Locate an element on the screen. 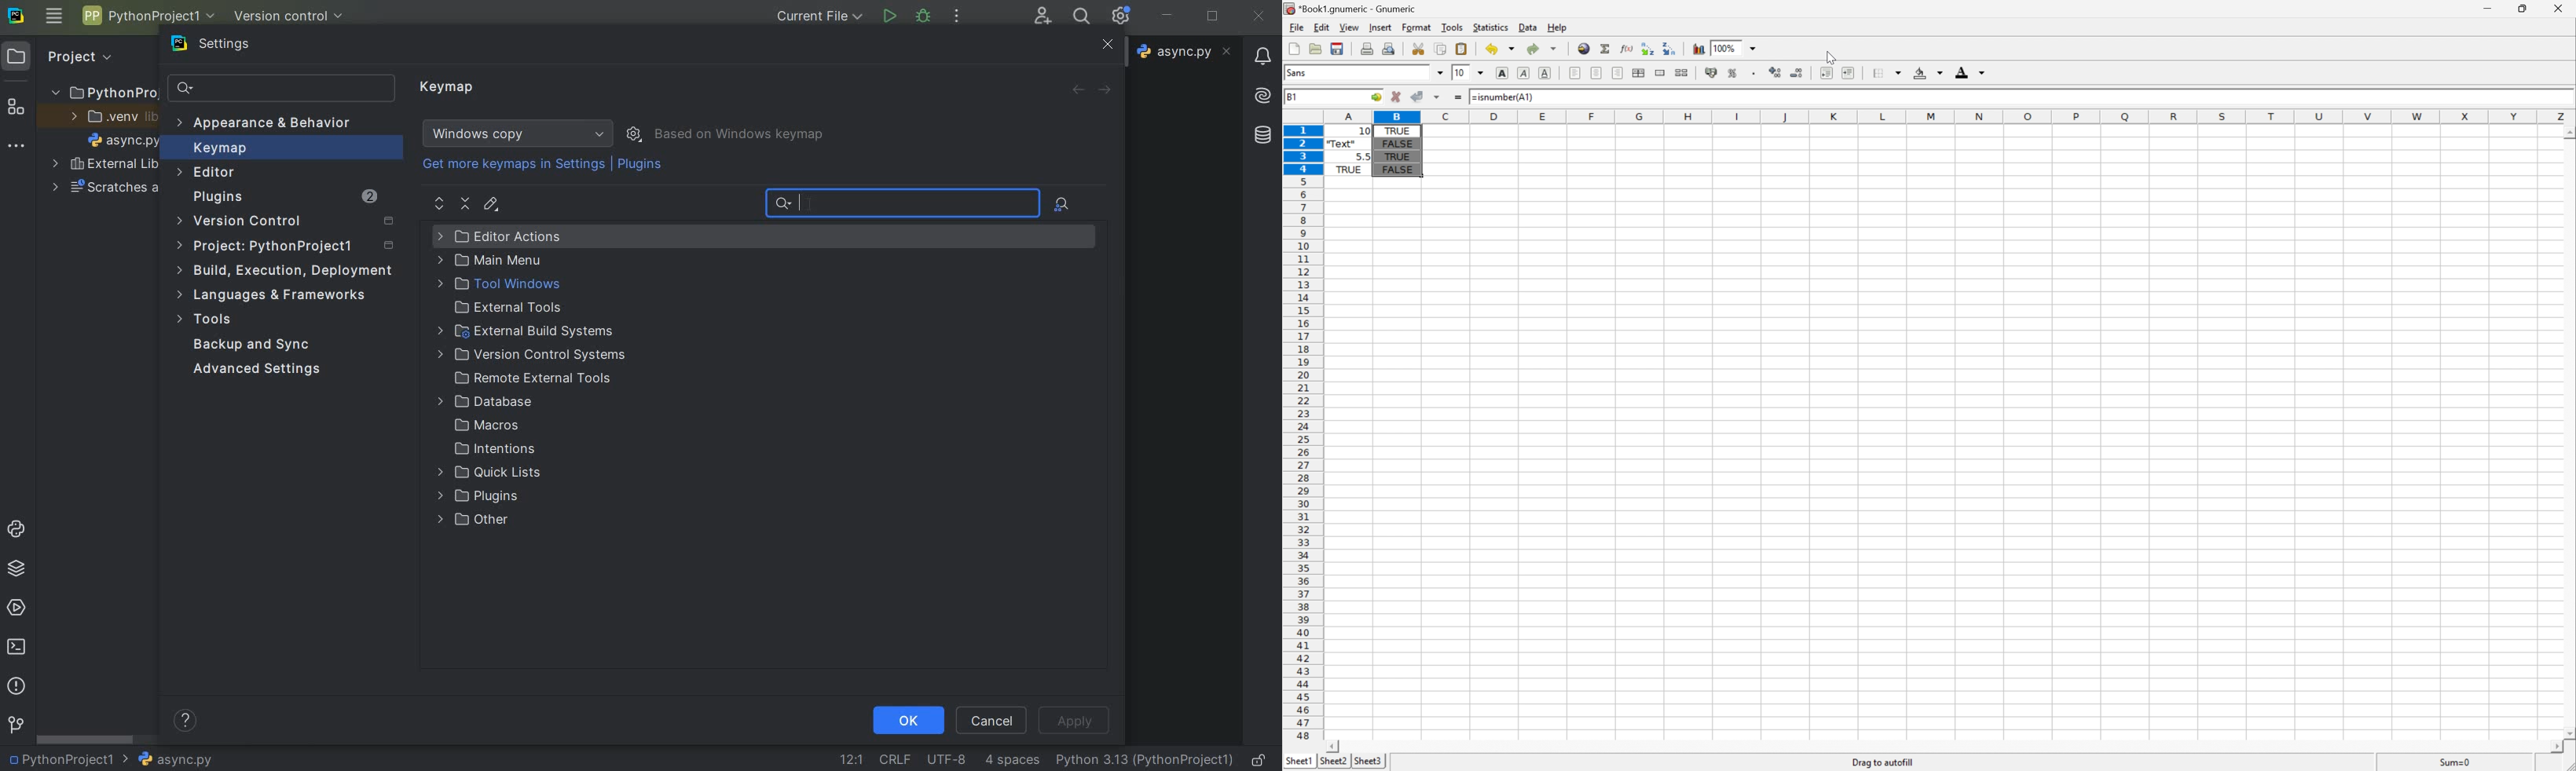 This screenshot has width=2576, height=784. Restore Down is located at coordinates (2525, 8).